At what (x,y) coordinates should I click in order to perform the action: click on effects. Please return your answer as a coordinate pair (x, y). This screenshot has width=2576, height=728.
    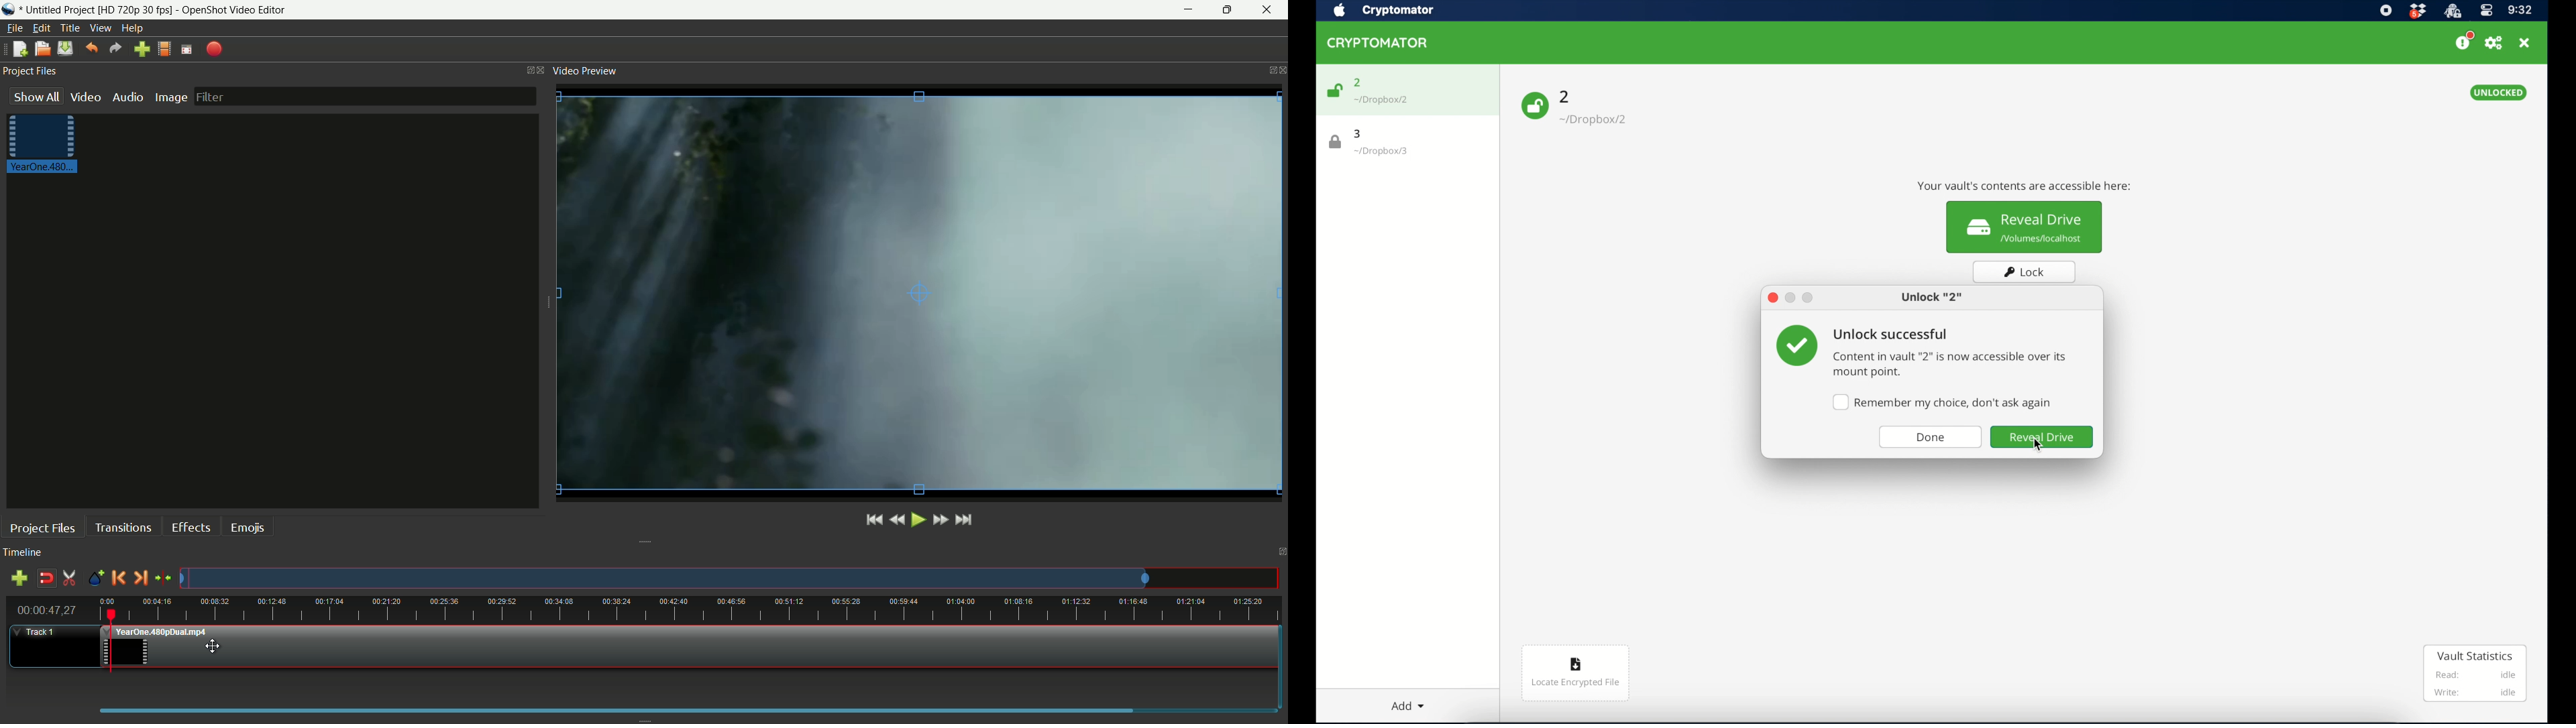
    Looking at the image, I should click on (191, 528).